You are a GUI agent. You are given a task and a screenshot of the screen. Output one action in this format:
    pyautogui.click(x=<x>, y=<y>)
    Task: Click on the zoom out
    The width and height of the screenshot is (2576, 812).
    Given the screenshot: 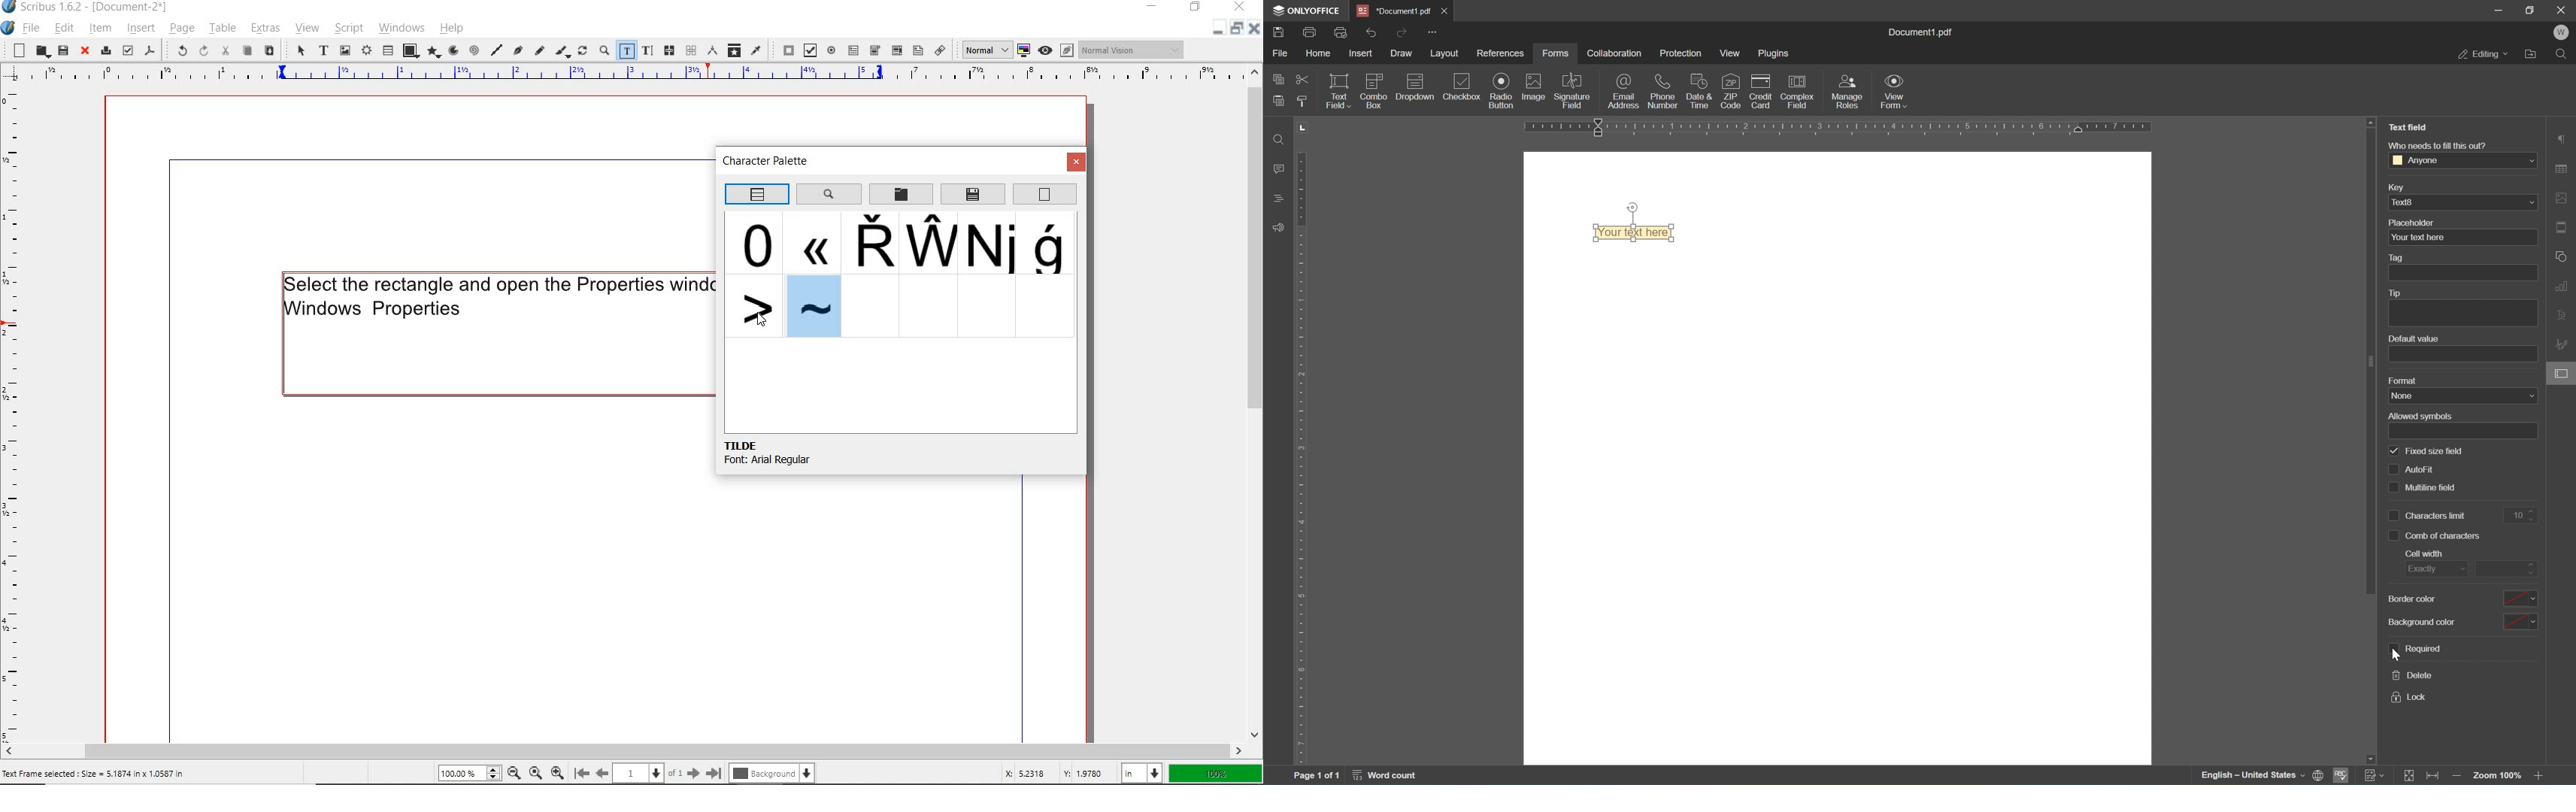 What is the action you would take?
    pyautogui.click(x=514, y=772)
    